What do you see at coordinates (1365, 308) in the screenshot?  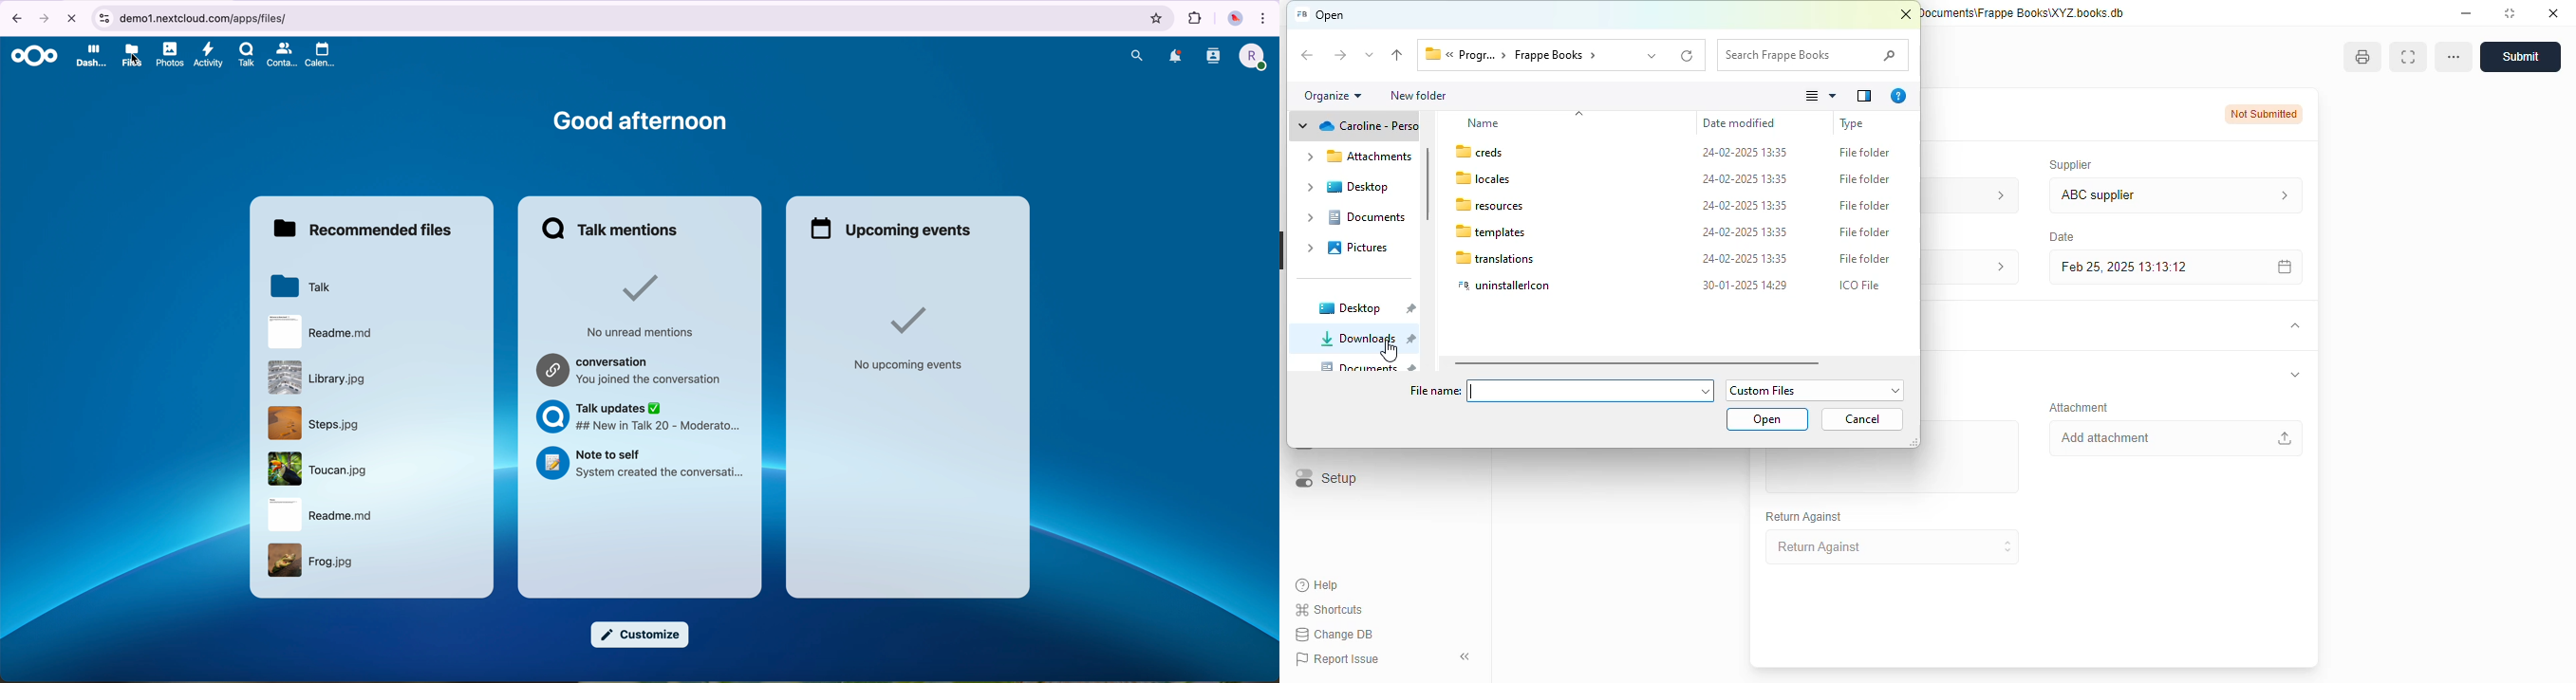 I see `desktop` at bounding box center [1365, 308].